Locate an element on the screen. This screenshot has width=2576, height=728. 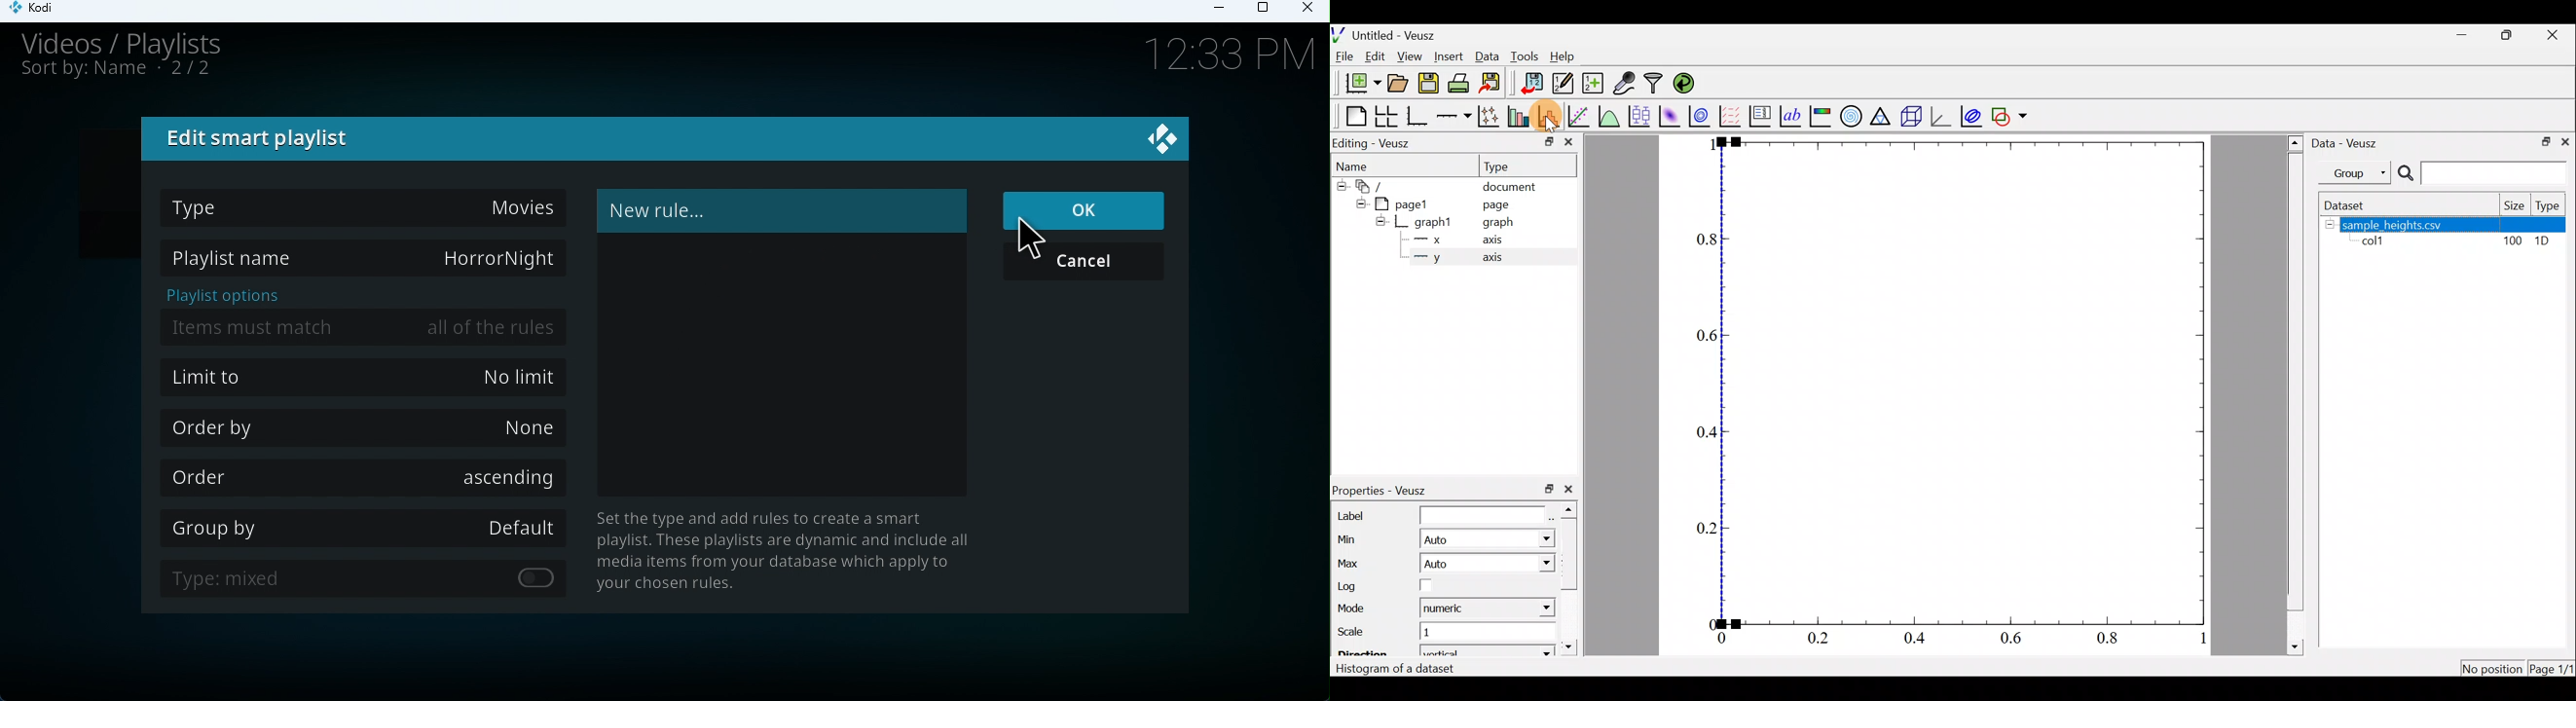
OK is located at coordinates (1083, 208).